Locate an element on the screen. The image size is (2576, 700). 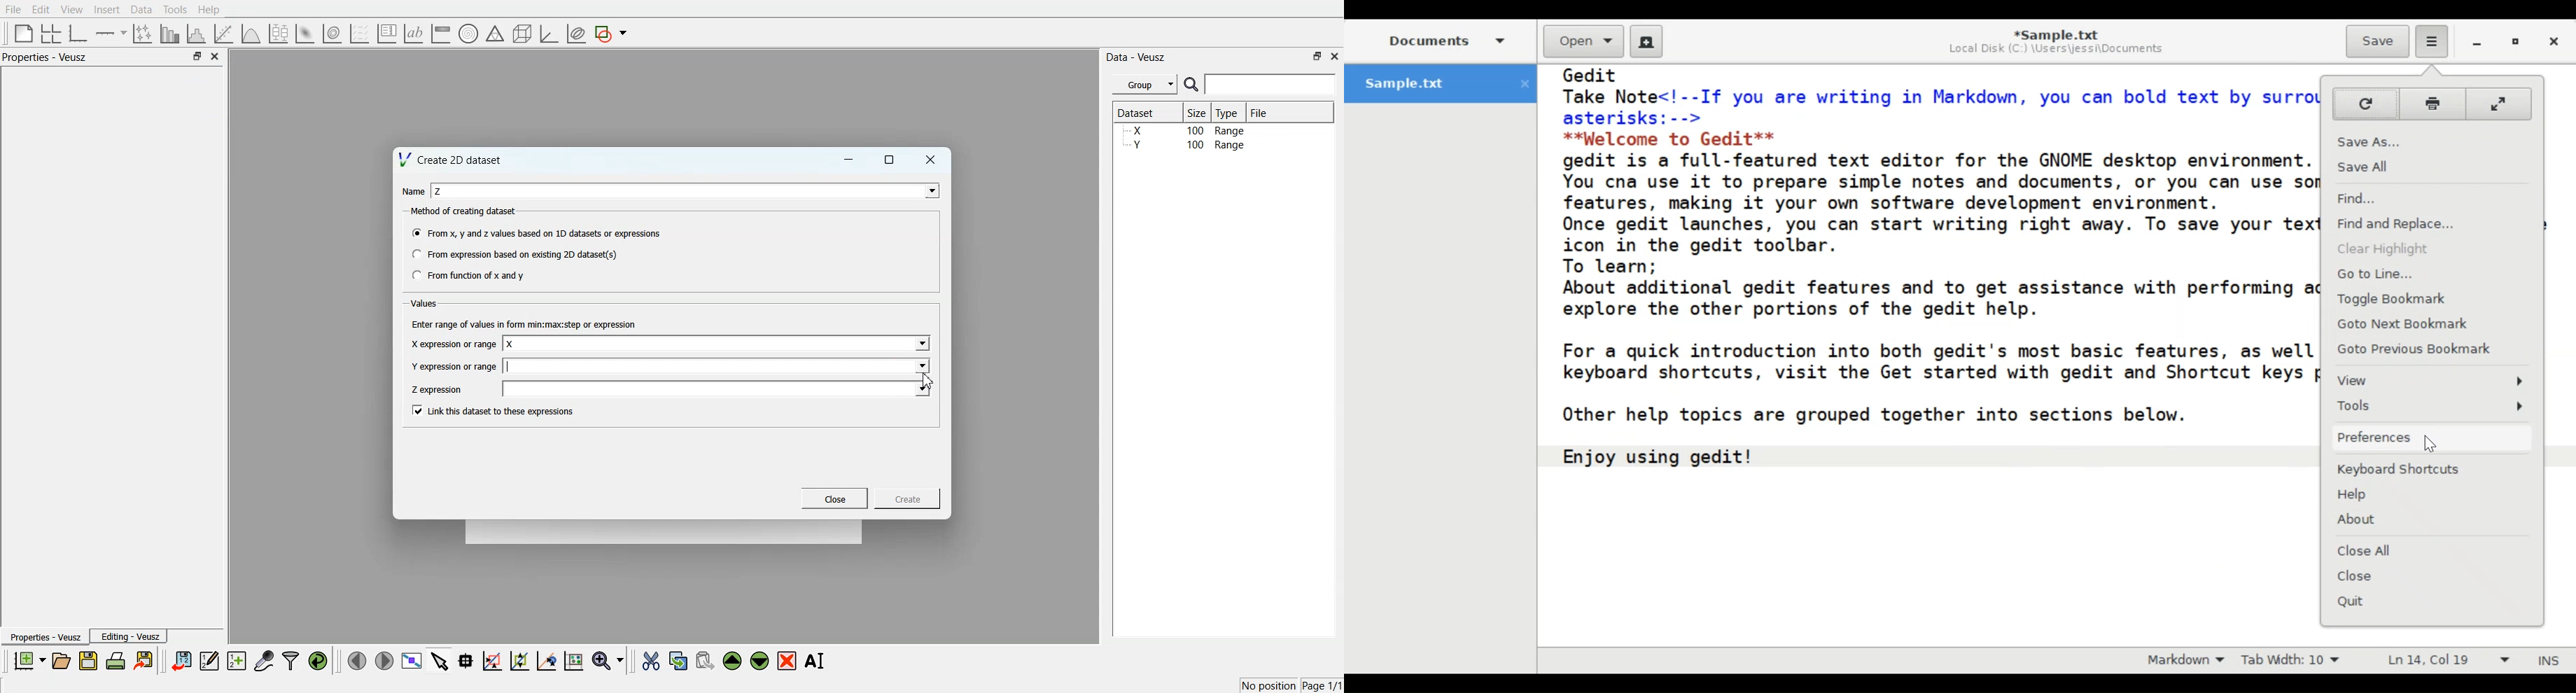
Sample.txt is located at coordinates (1440, 84).